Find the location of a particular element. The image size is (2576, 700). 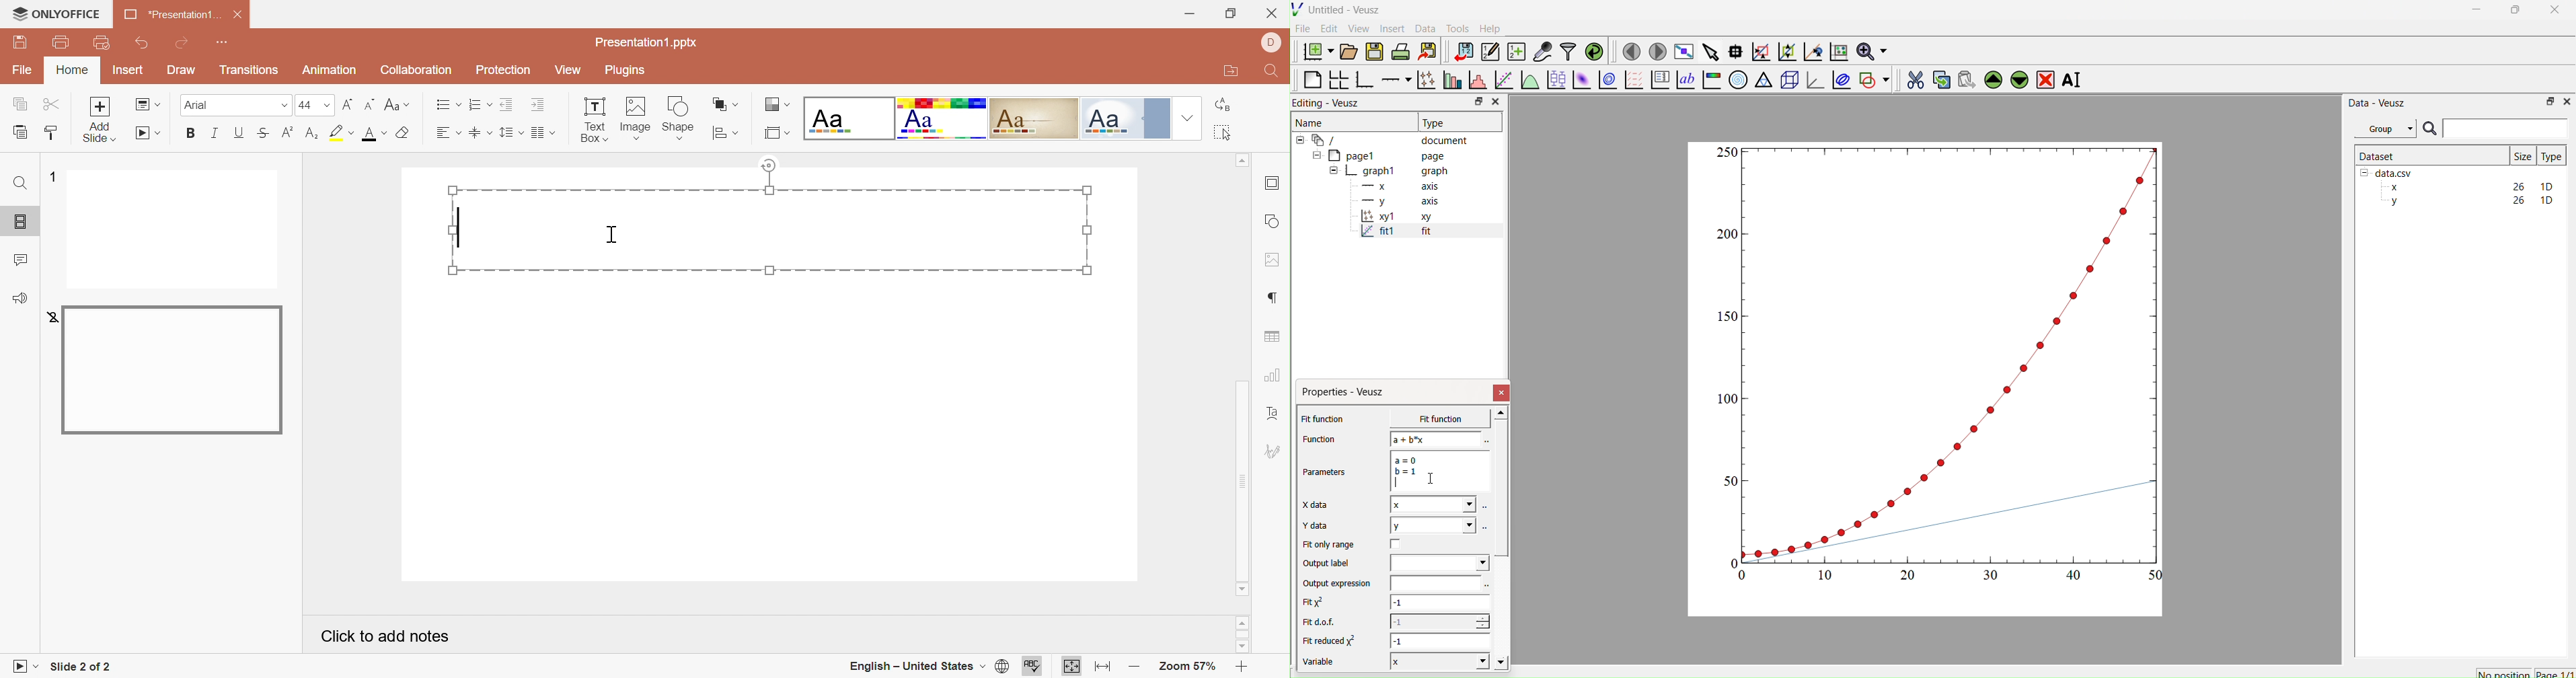

Protection is located at coordinates (502, 68).